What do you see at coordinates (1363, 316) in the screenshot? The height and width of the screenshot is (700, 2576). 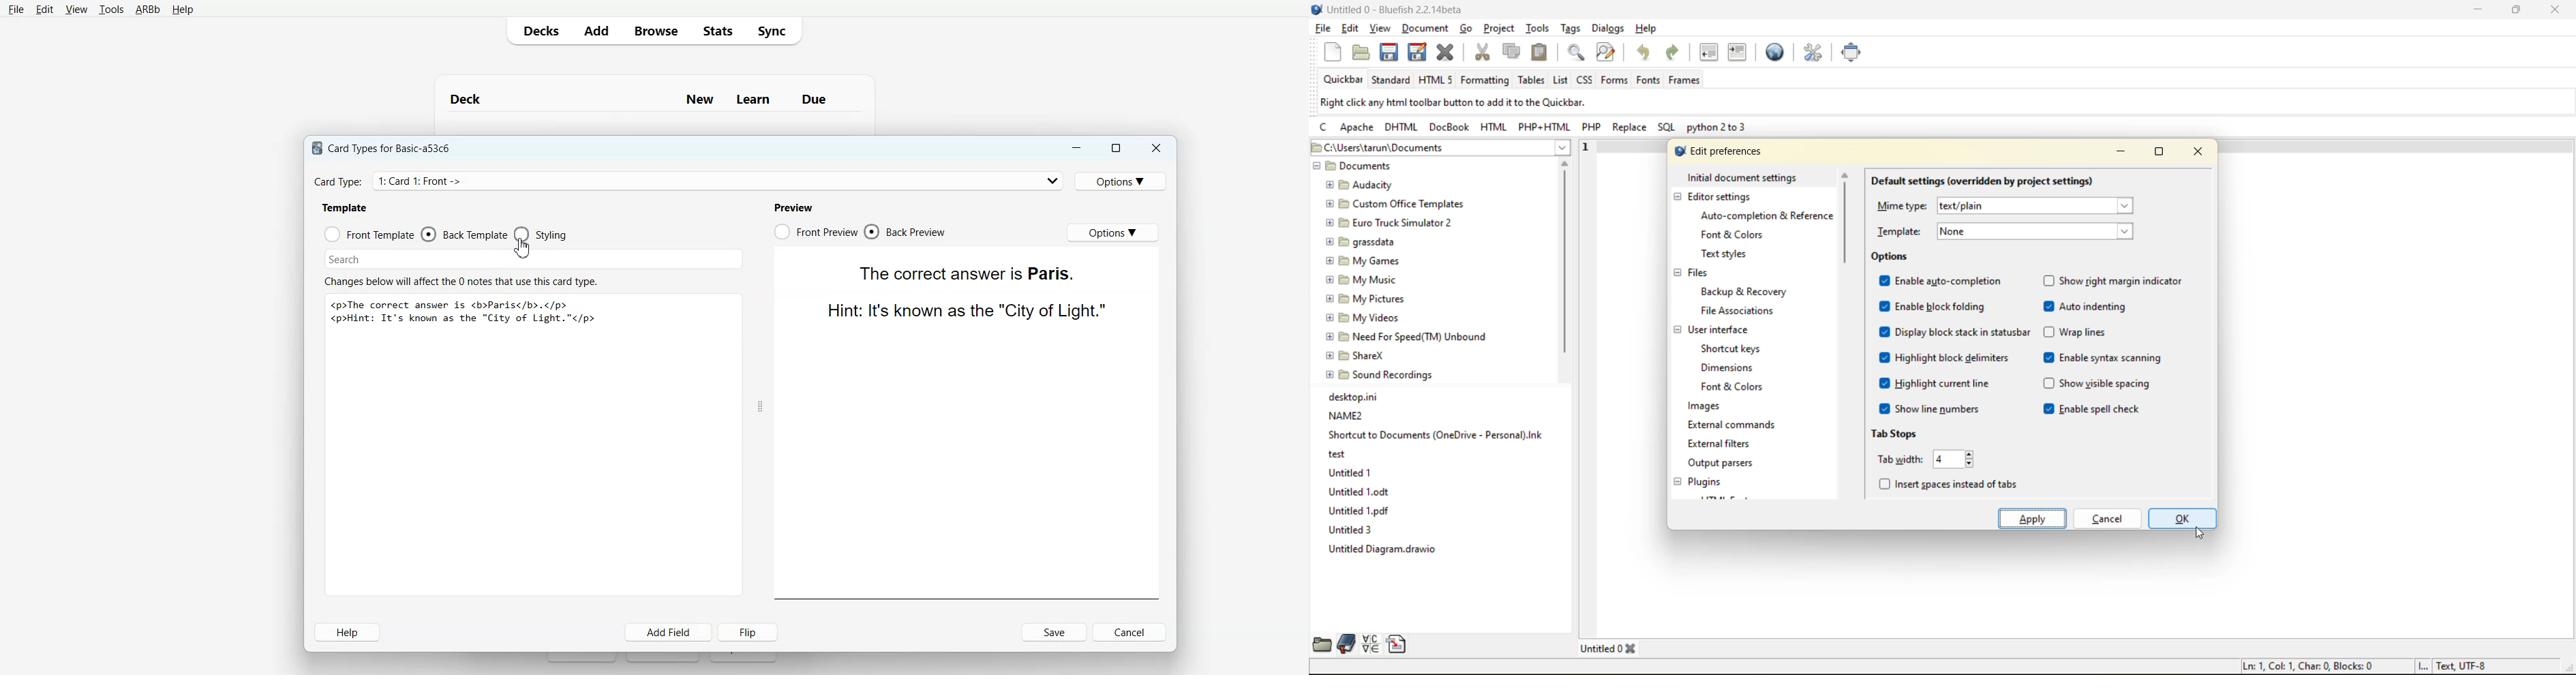 I see `@ B My Videos` at bounding box center [1363, 316].